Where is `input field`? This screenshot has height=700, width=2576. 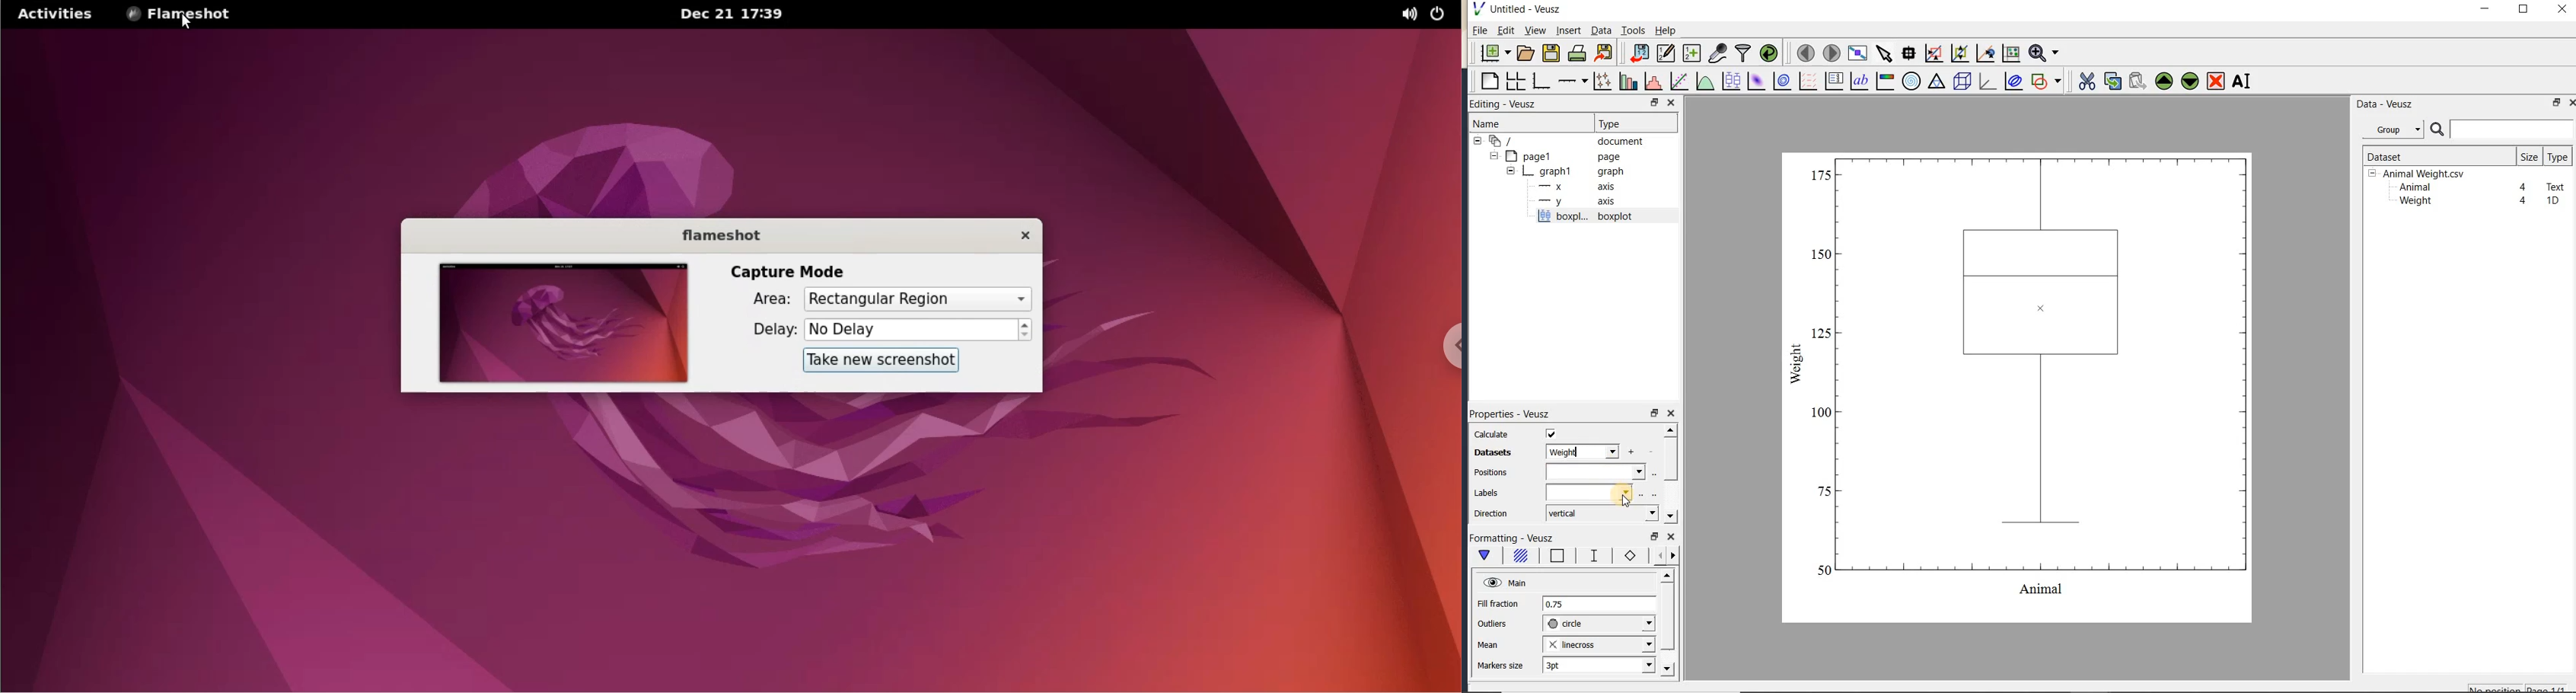 input field is located at coordinates (1590, 492).